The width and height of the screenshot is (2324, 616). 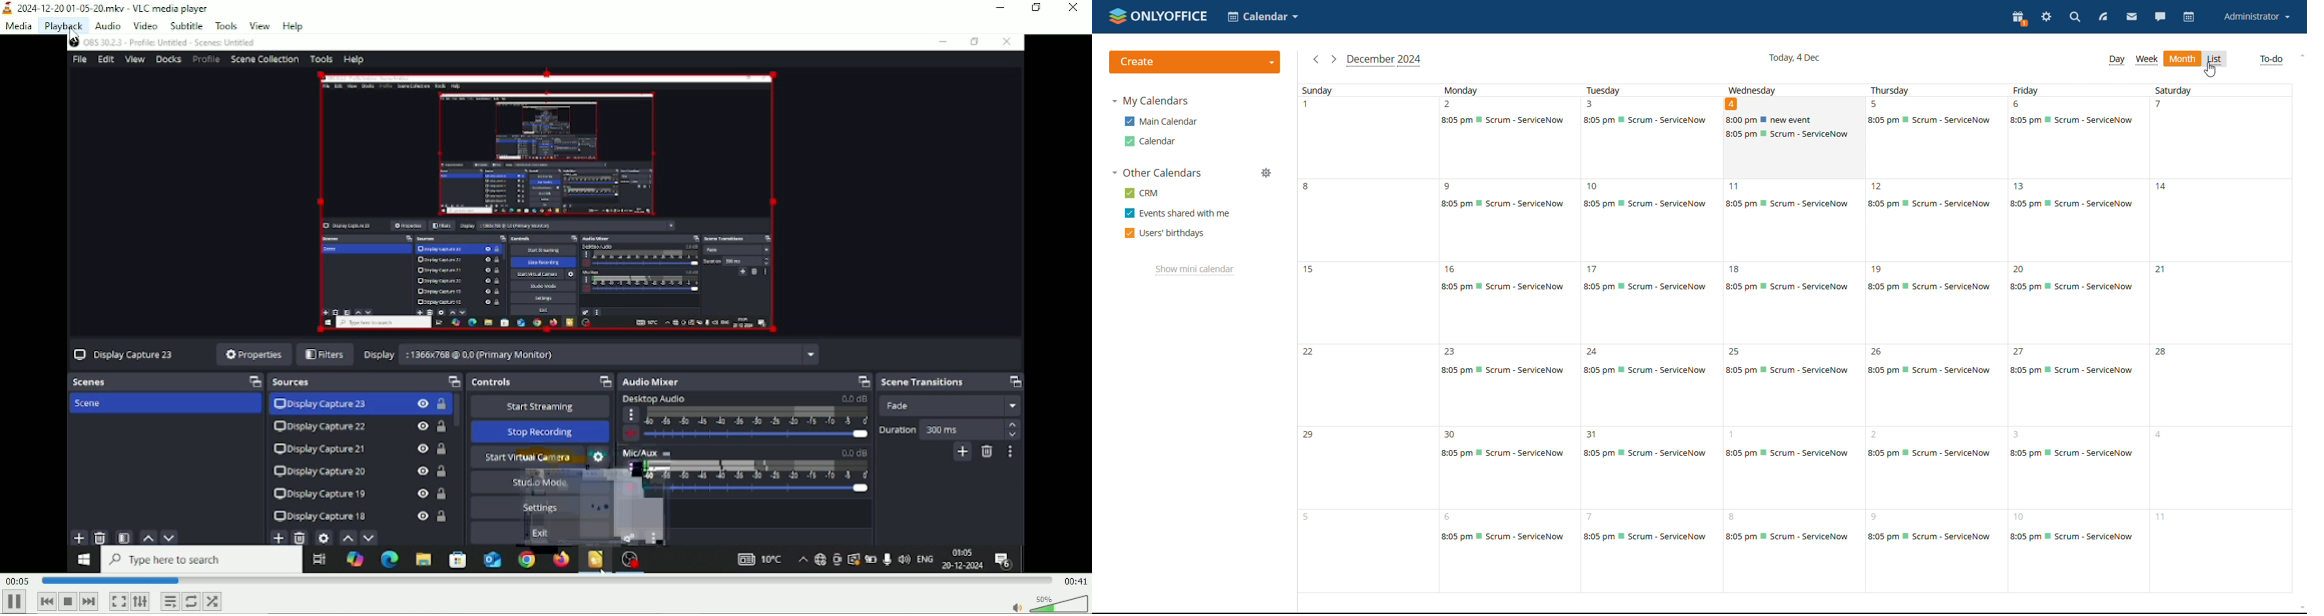 I want to click on Subtitle, so click(x=186, y=25).